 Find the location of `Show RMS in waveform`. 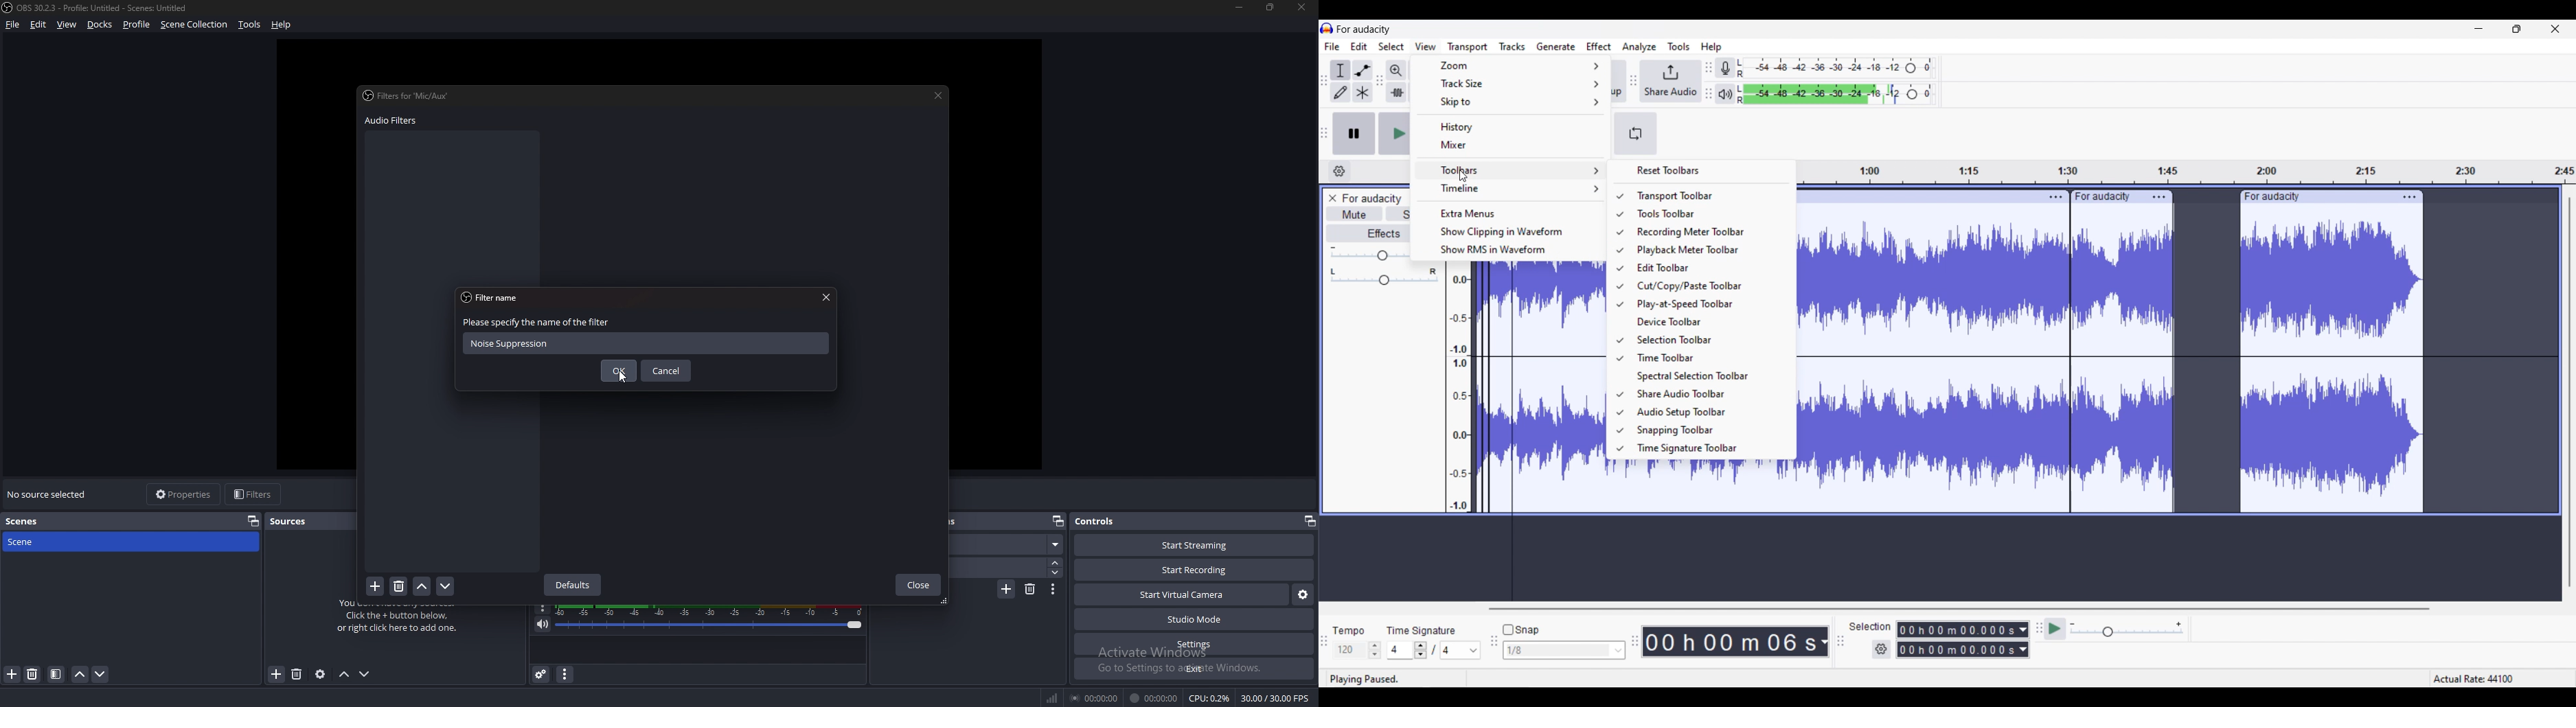

Show RMS in waveform is located at coordinates (1513, 250).